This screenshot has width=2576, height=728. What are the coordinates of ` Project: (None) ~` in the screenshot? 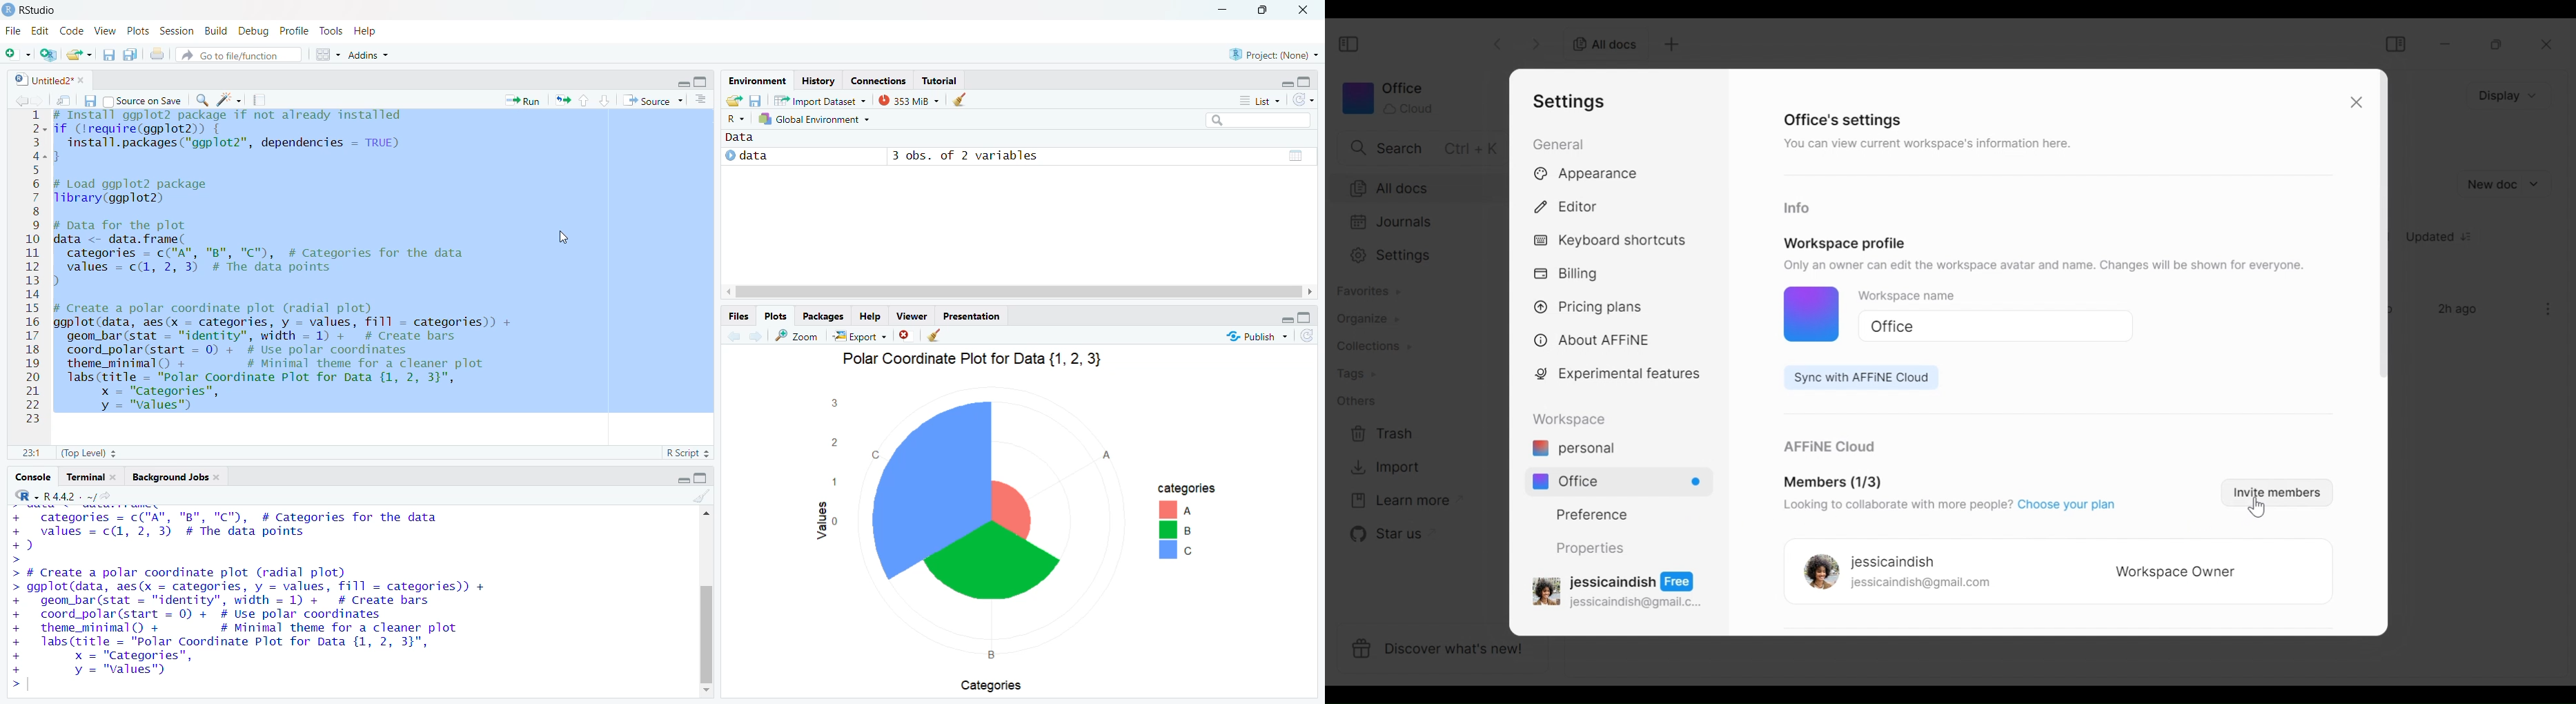 It's located at (1270, 56).